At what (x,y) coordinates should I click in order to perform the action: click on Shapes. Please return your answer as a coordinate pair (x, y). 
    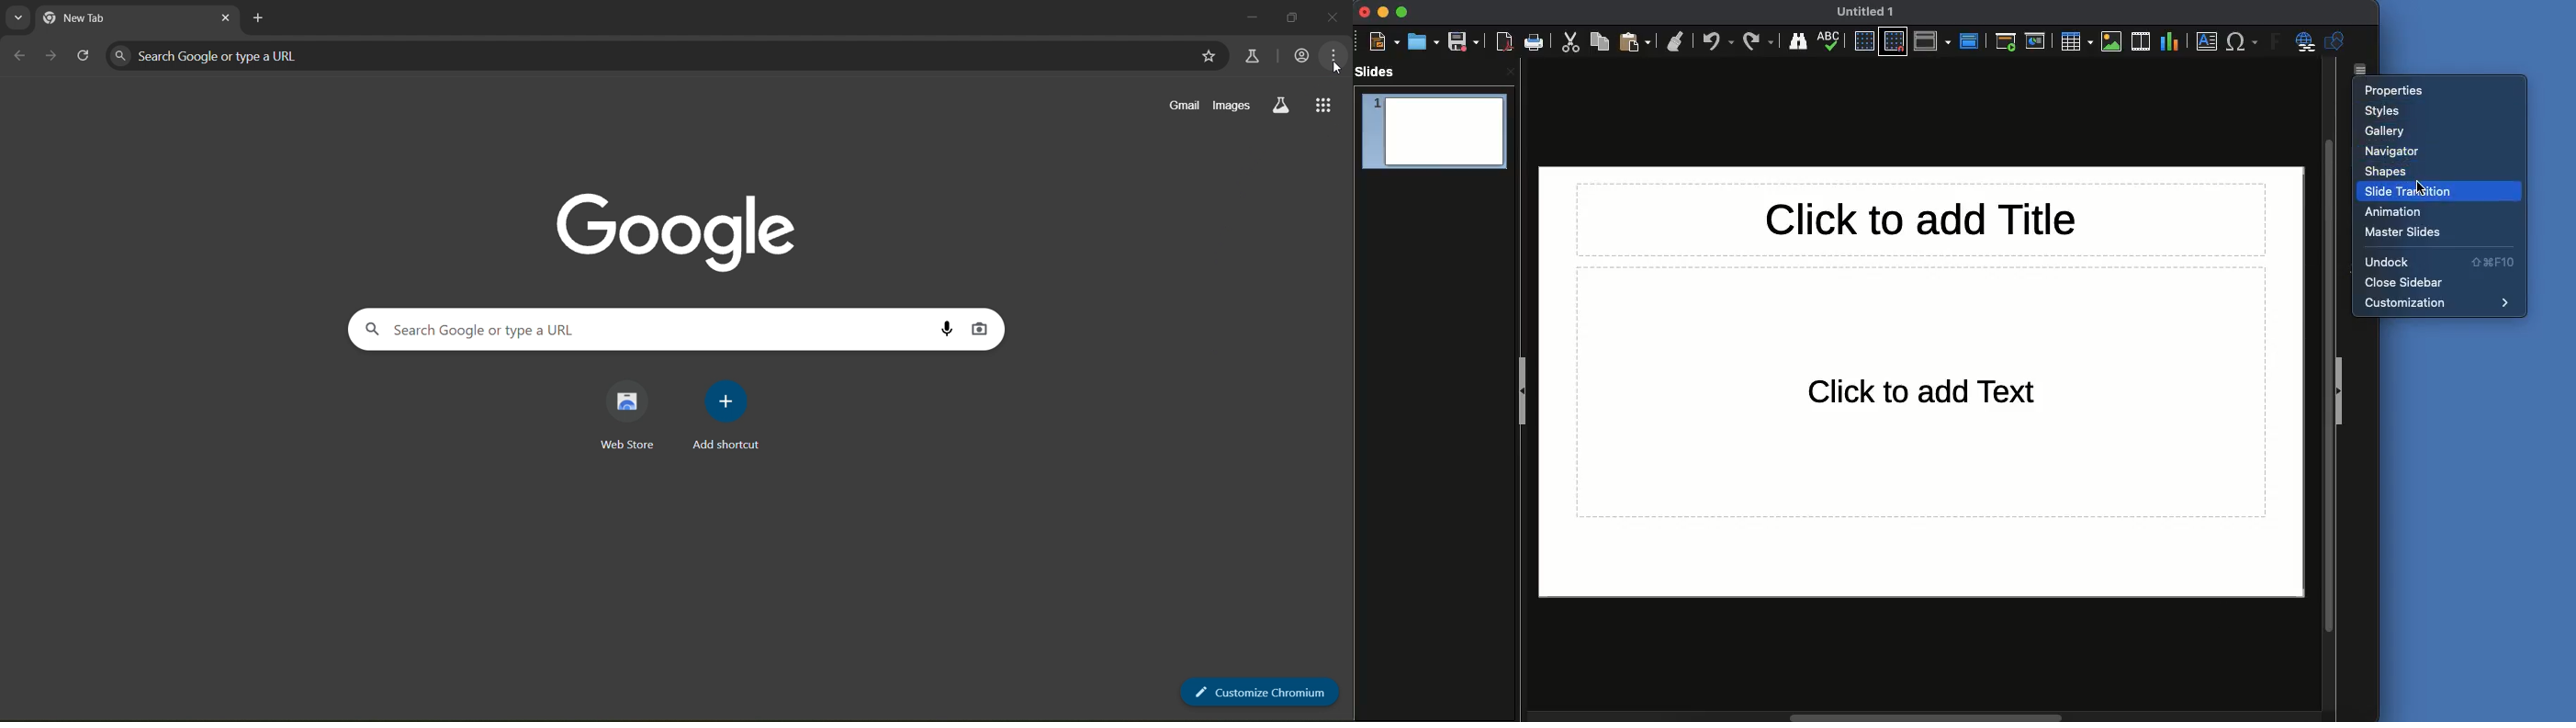
    Looking at the image, I should click on (2336, 40).